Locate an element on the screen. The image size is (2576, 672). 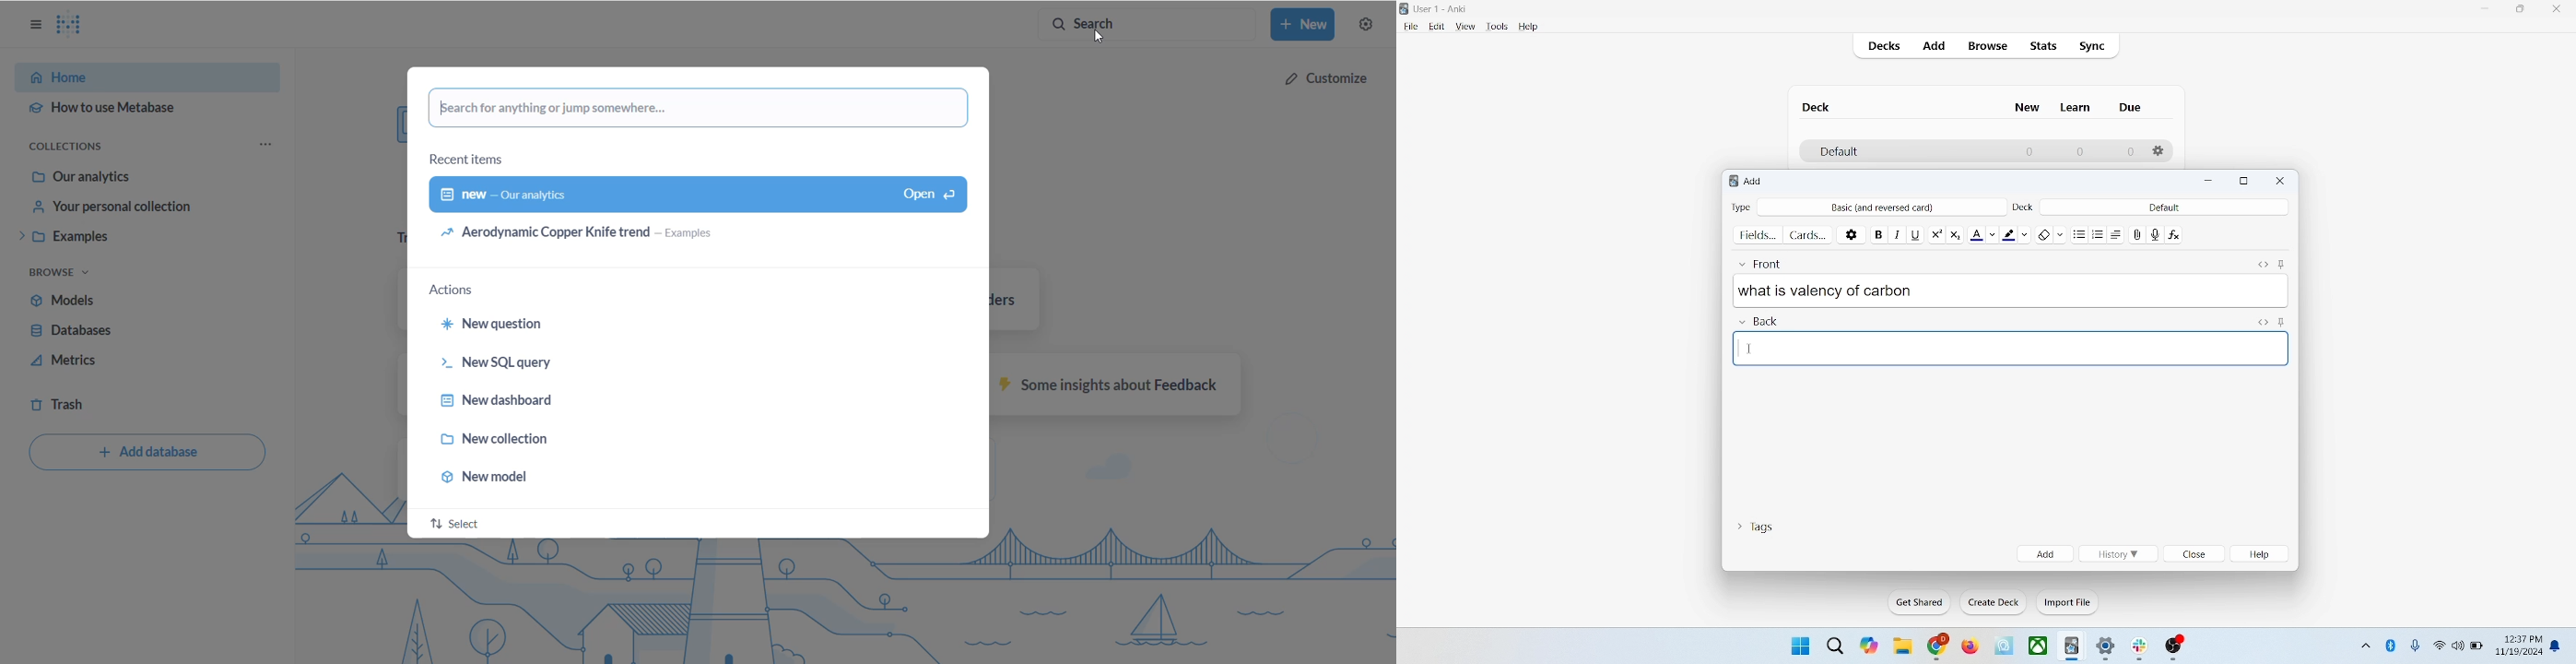
icon is located at coordinates (2143, 649).